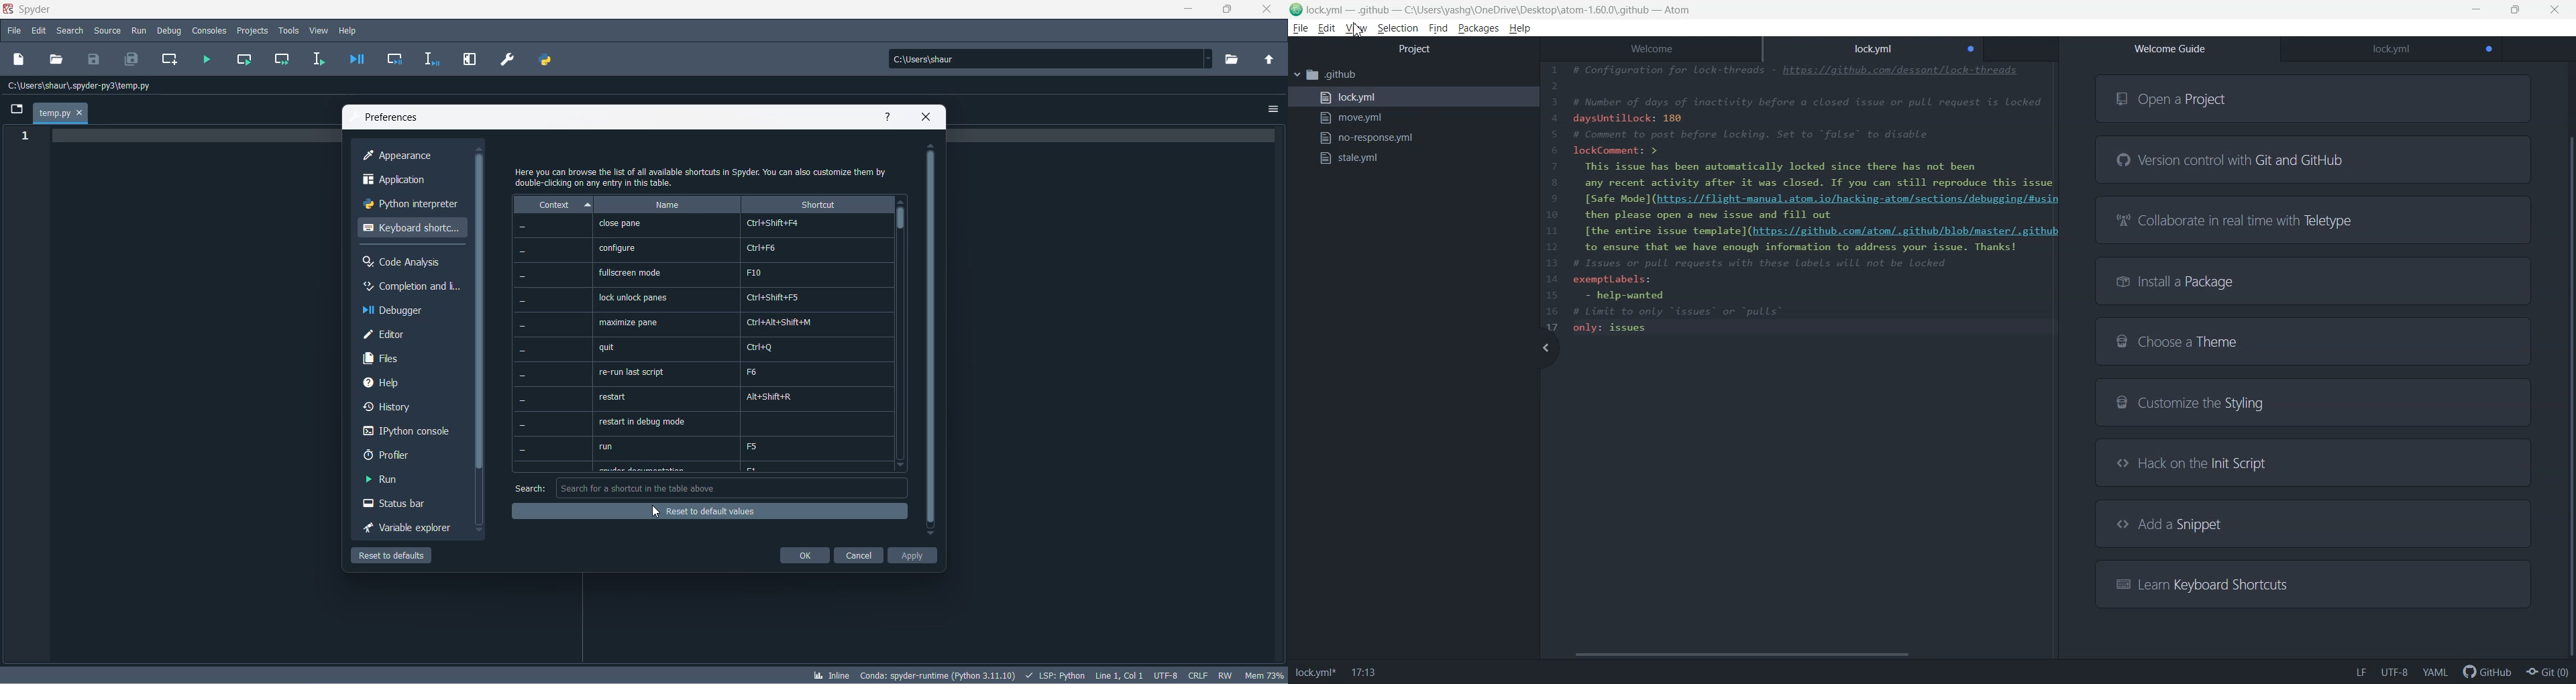 The width and height of the screenshot is (2576, 700). Describe the element at coordinates (1271, 60) in the screenshot. I see `parent folder` at that location.